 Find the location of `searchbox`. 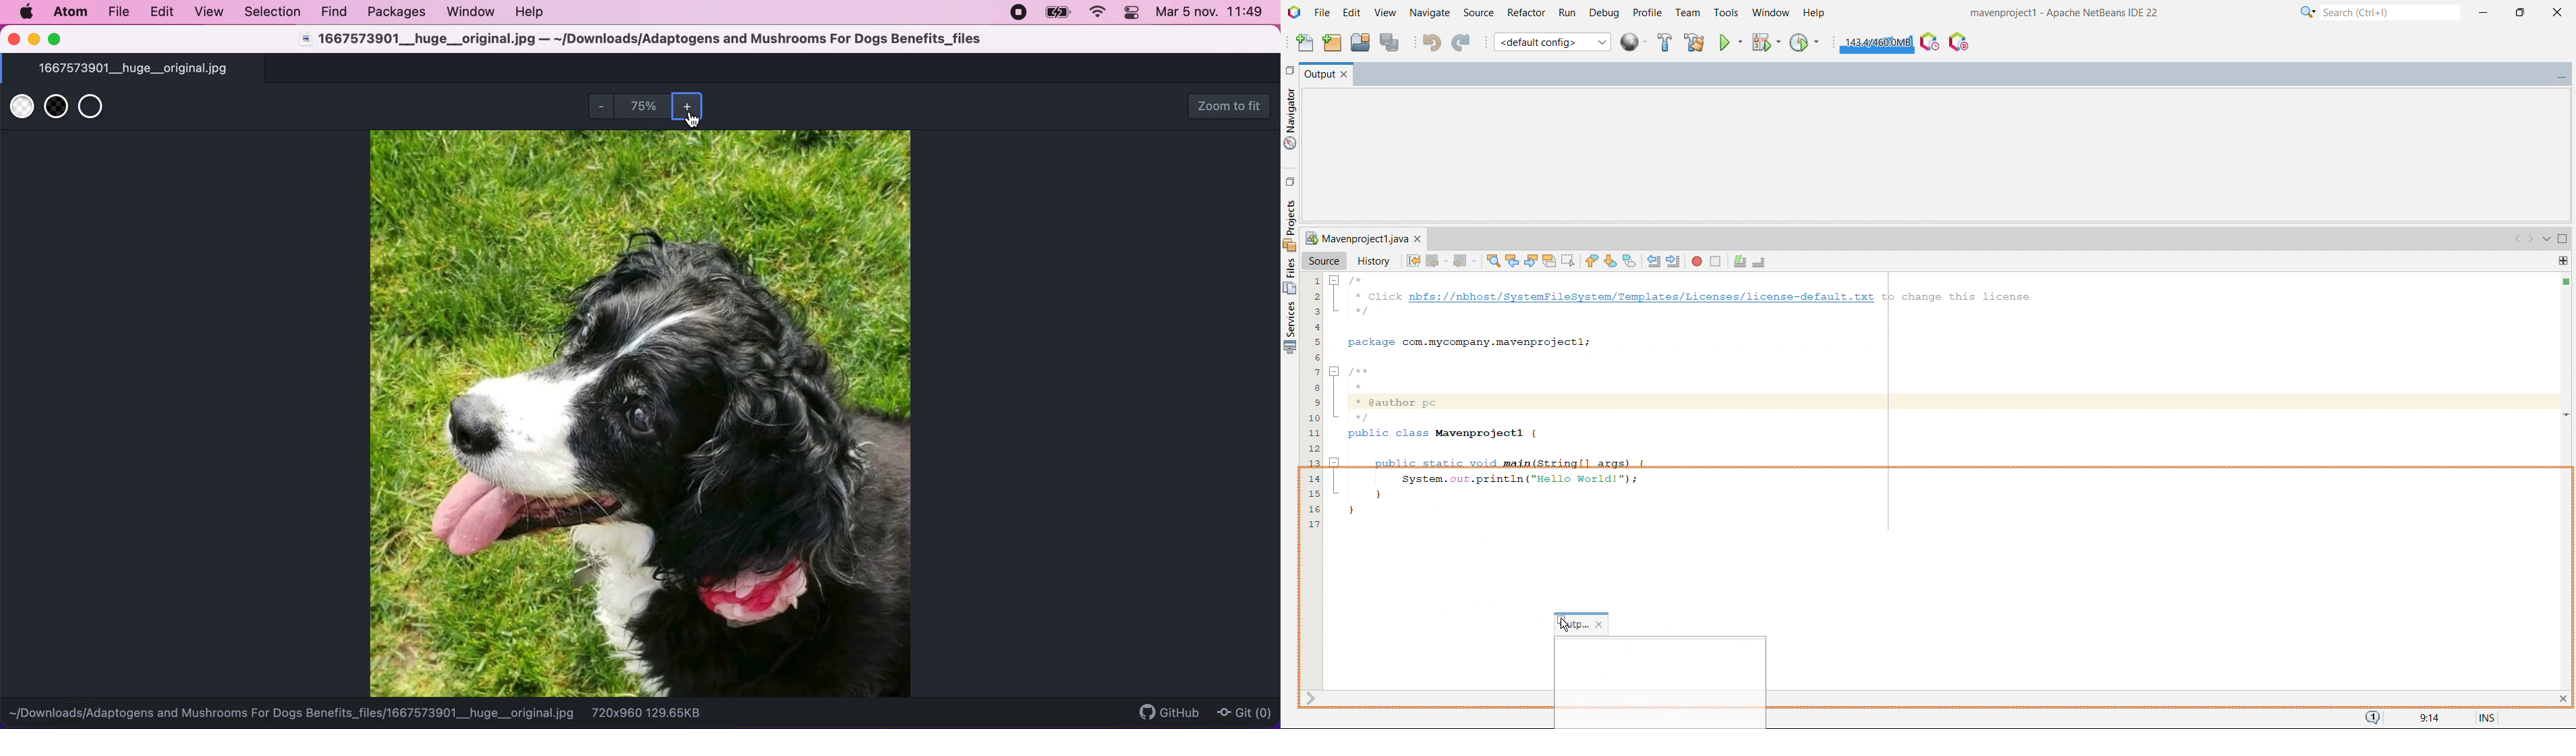

searchbox is located at coordinates (2390, 12).